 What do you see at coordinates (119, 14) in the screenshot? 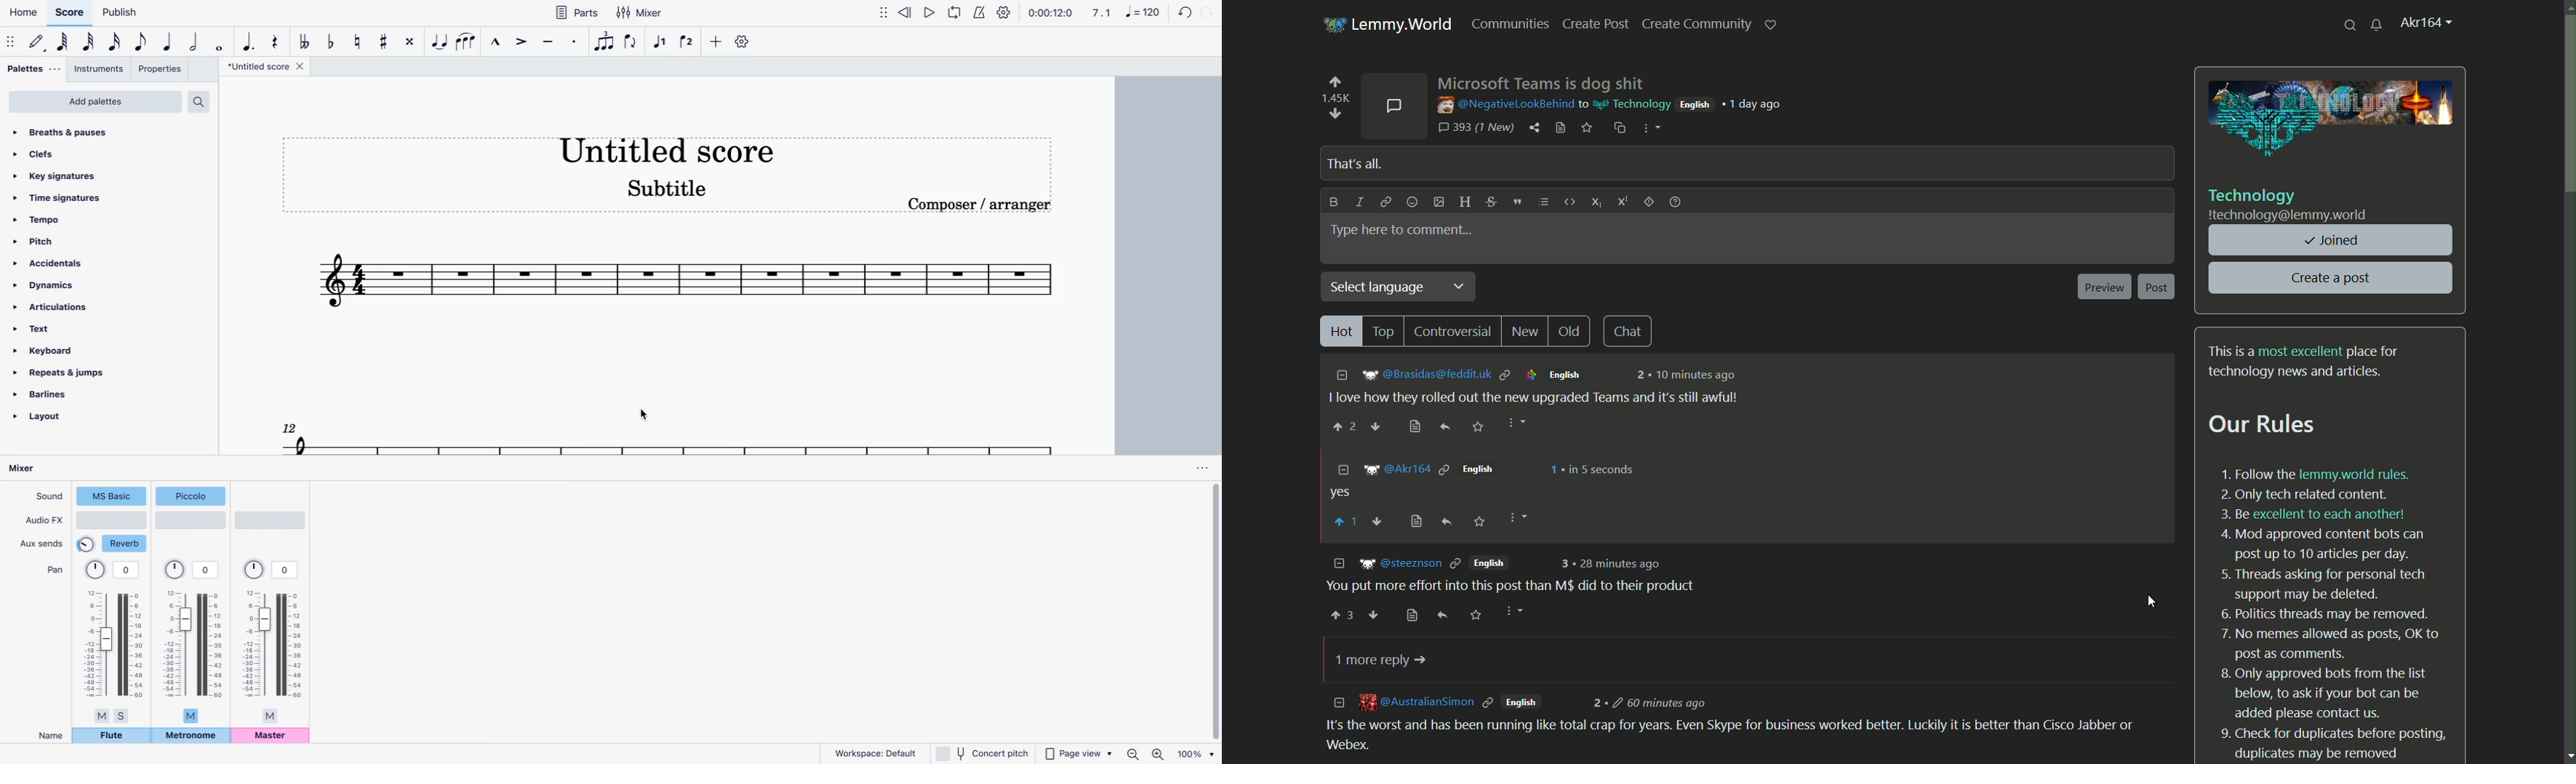
I see `publish` at bounding box center [119, 14].